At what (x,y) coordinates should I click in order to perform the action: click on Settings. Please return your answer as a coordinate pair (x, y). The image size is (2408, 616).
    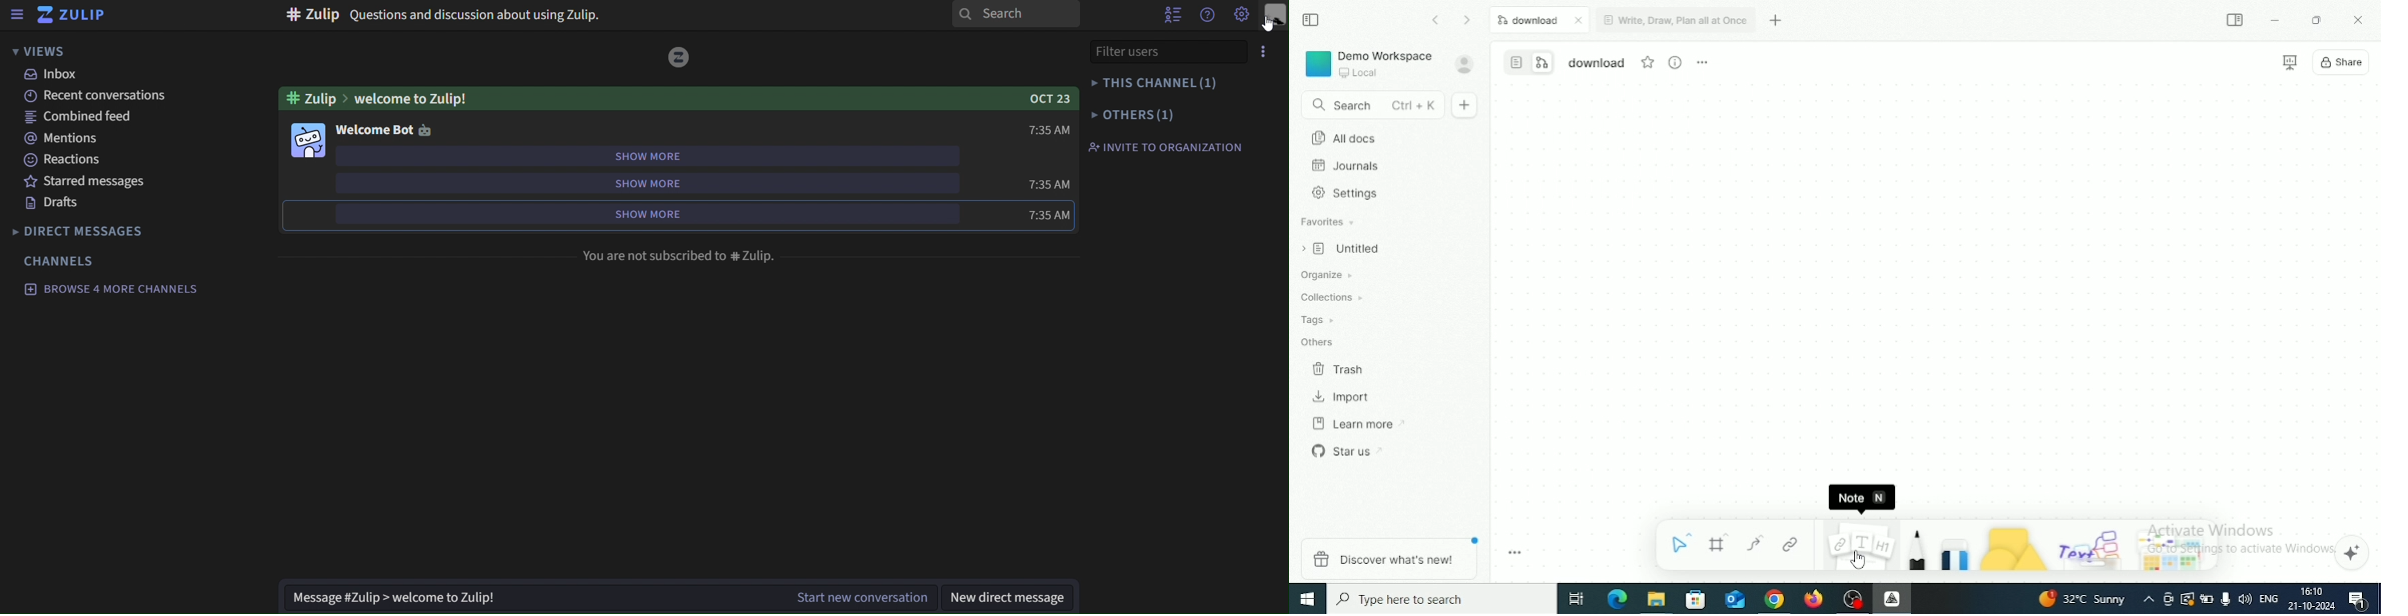
    Looking at the image, I should click on (1345, 195).